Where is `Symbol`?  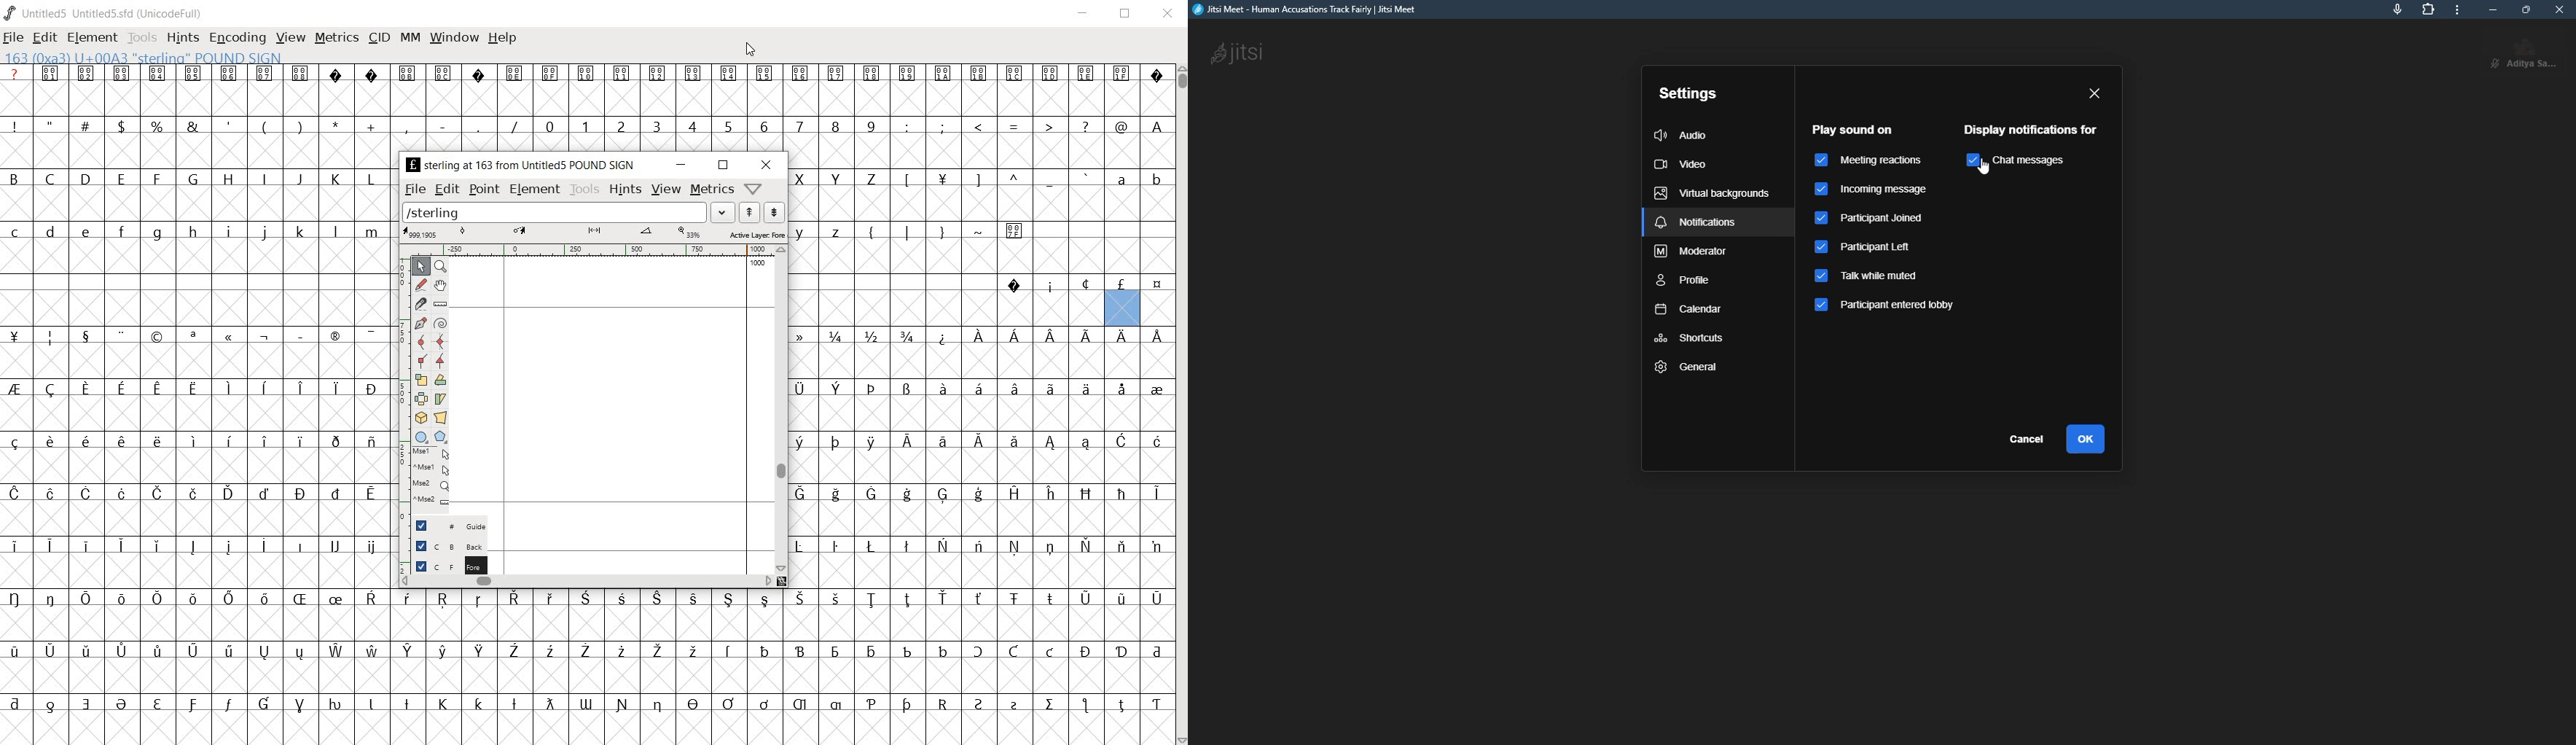
Symbol is located at coordinates (552, 74).